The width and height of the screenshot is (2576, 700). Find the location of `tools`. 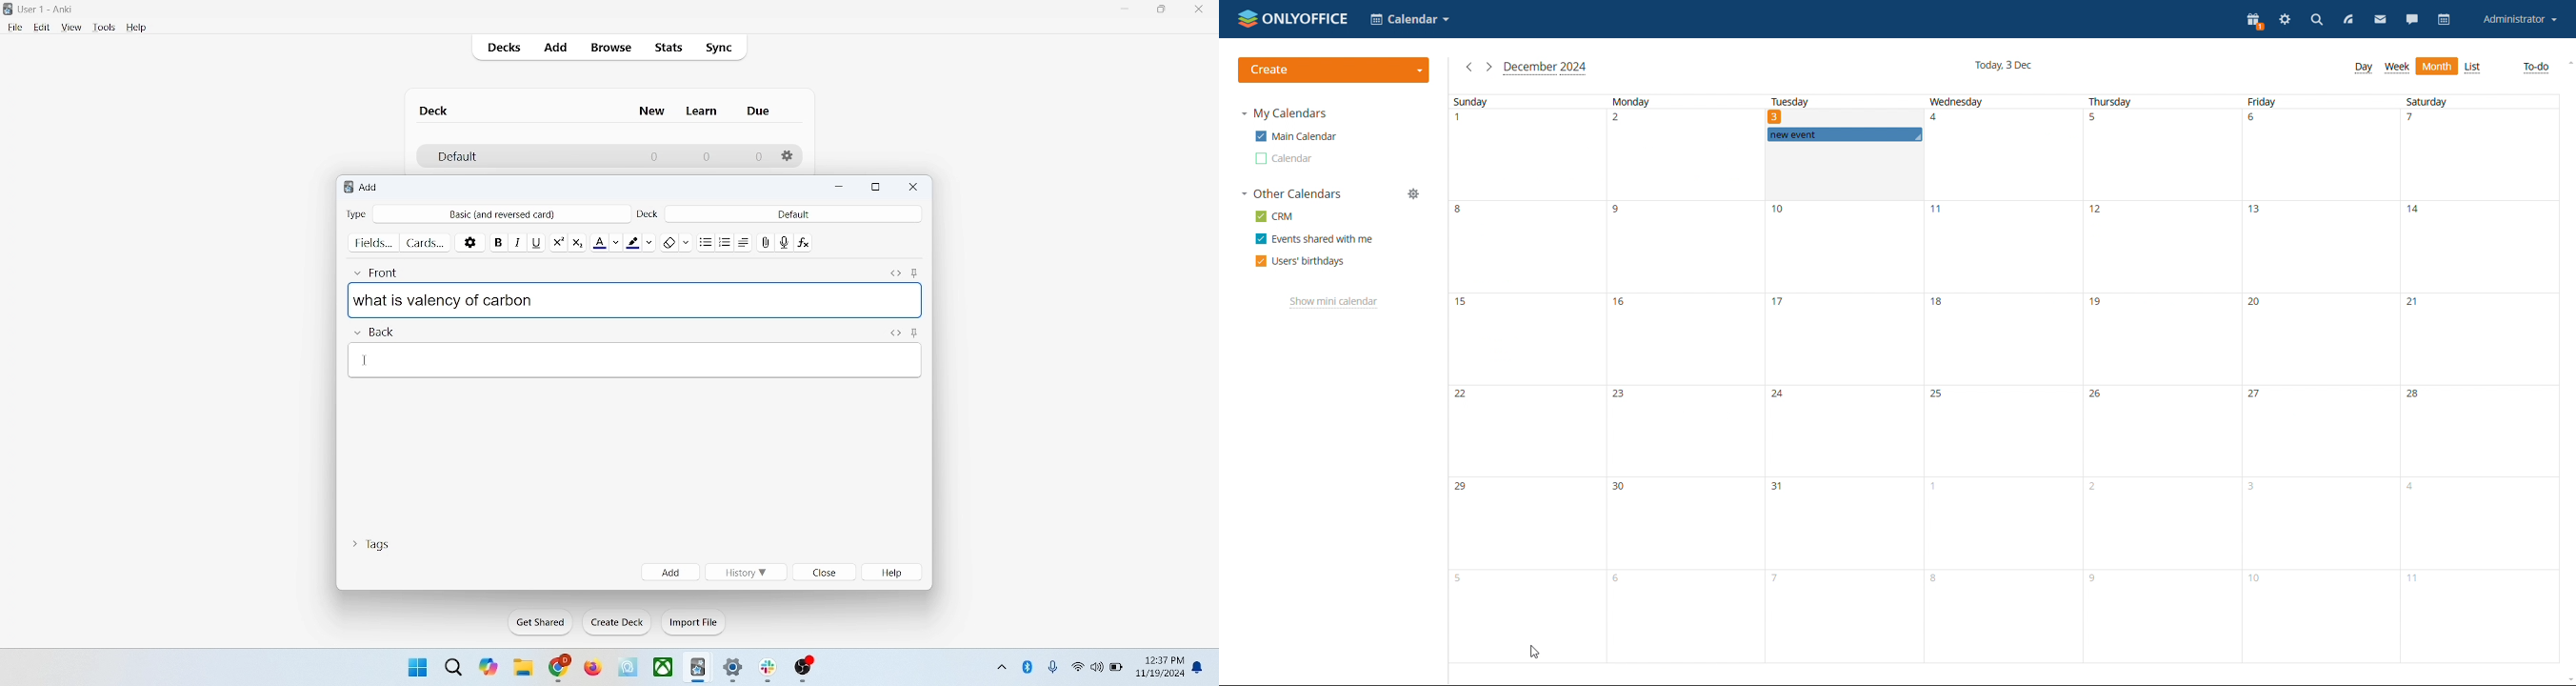

tools is located at coordinates (103, 28).